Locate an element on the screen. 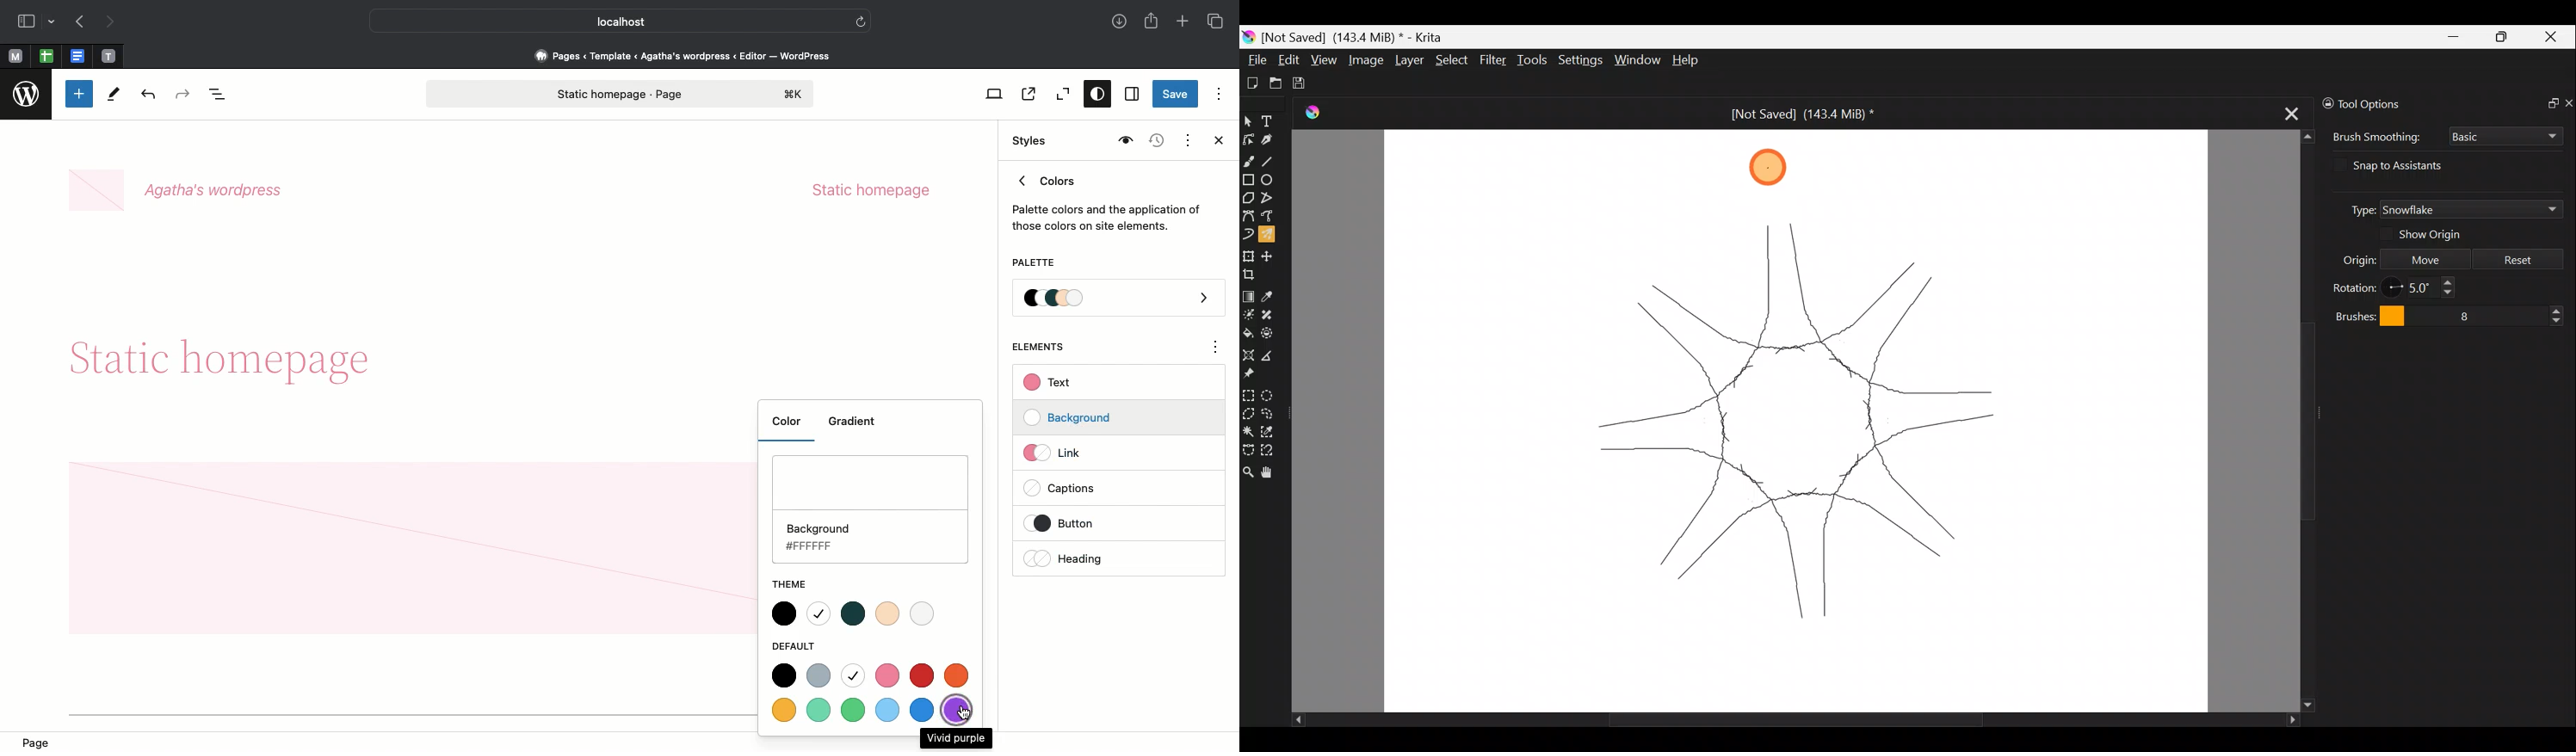 This screenshot has width=2576, height=756. Colors is located at coordinates (1107, 200).